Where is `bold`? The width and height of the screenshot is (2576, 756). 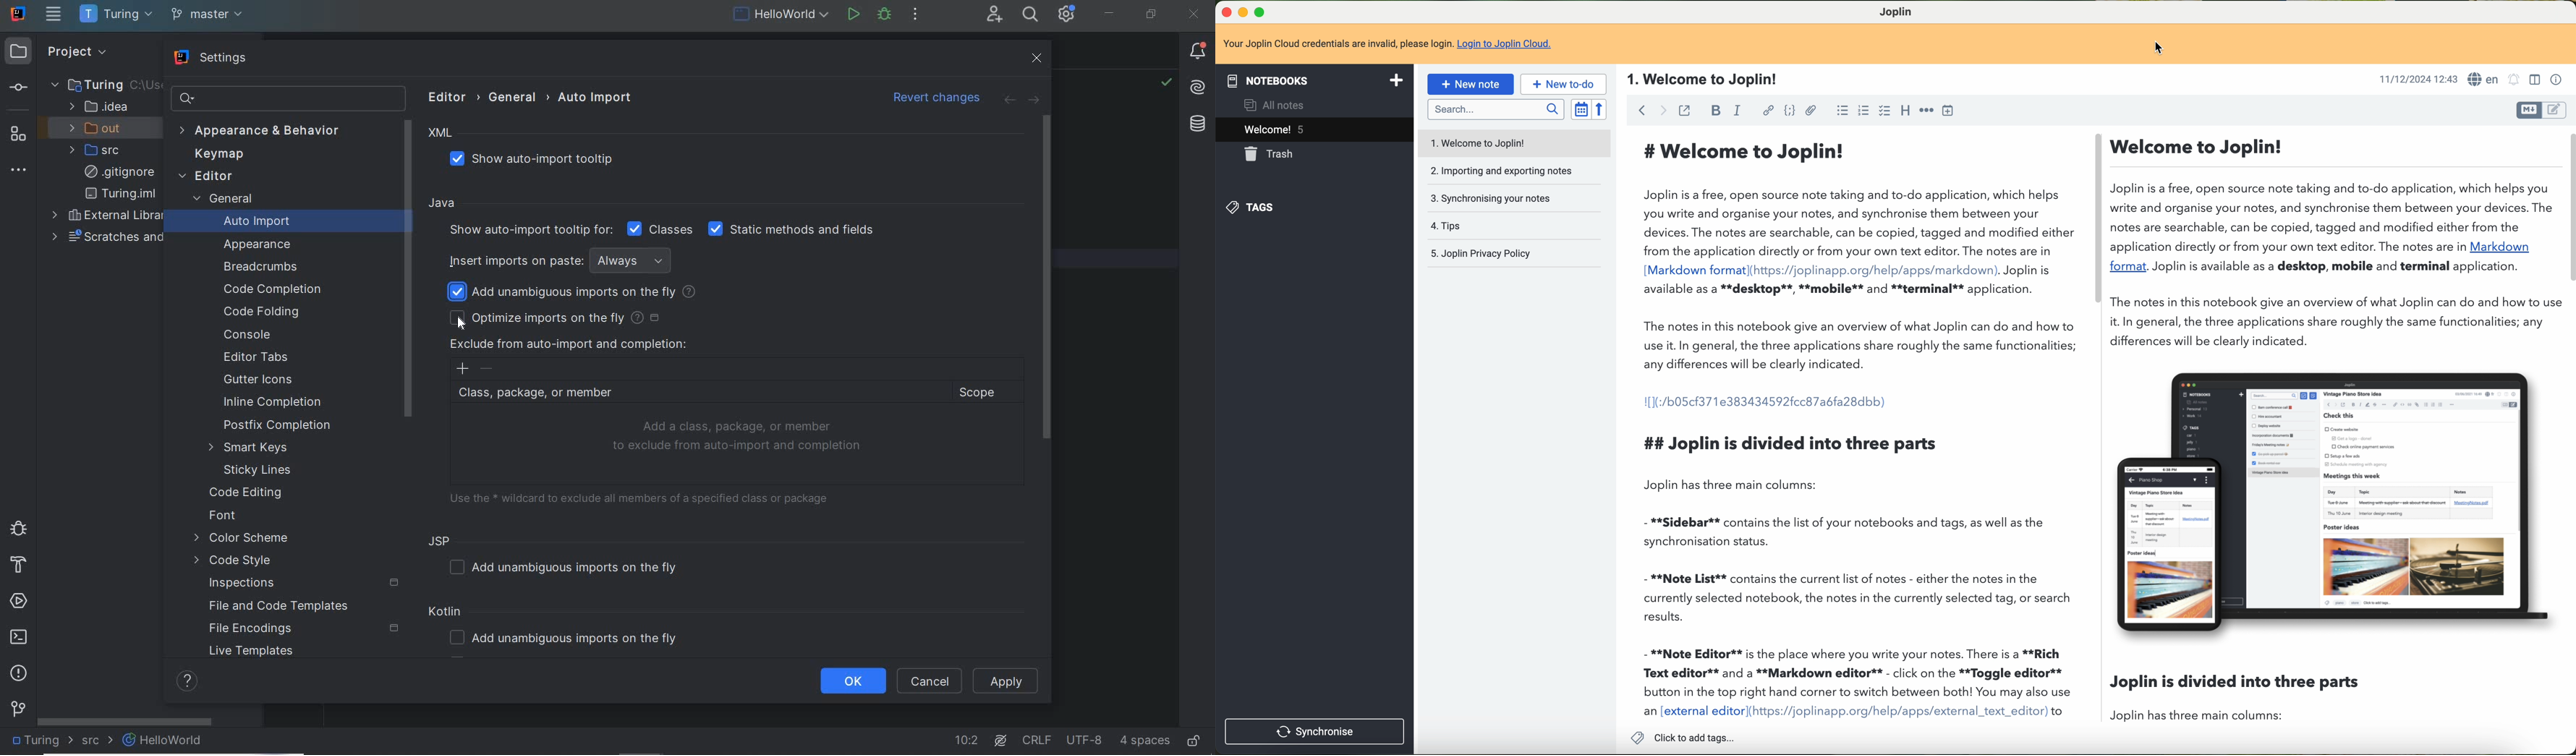 bold is located at coordinates (1714, 110).